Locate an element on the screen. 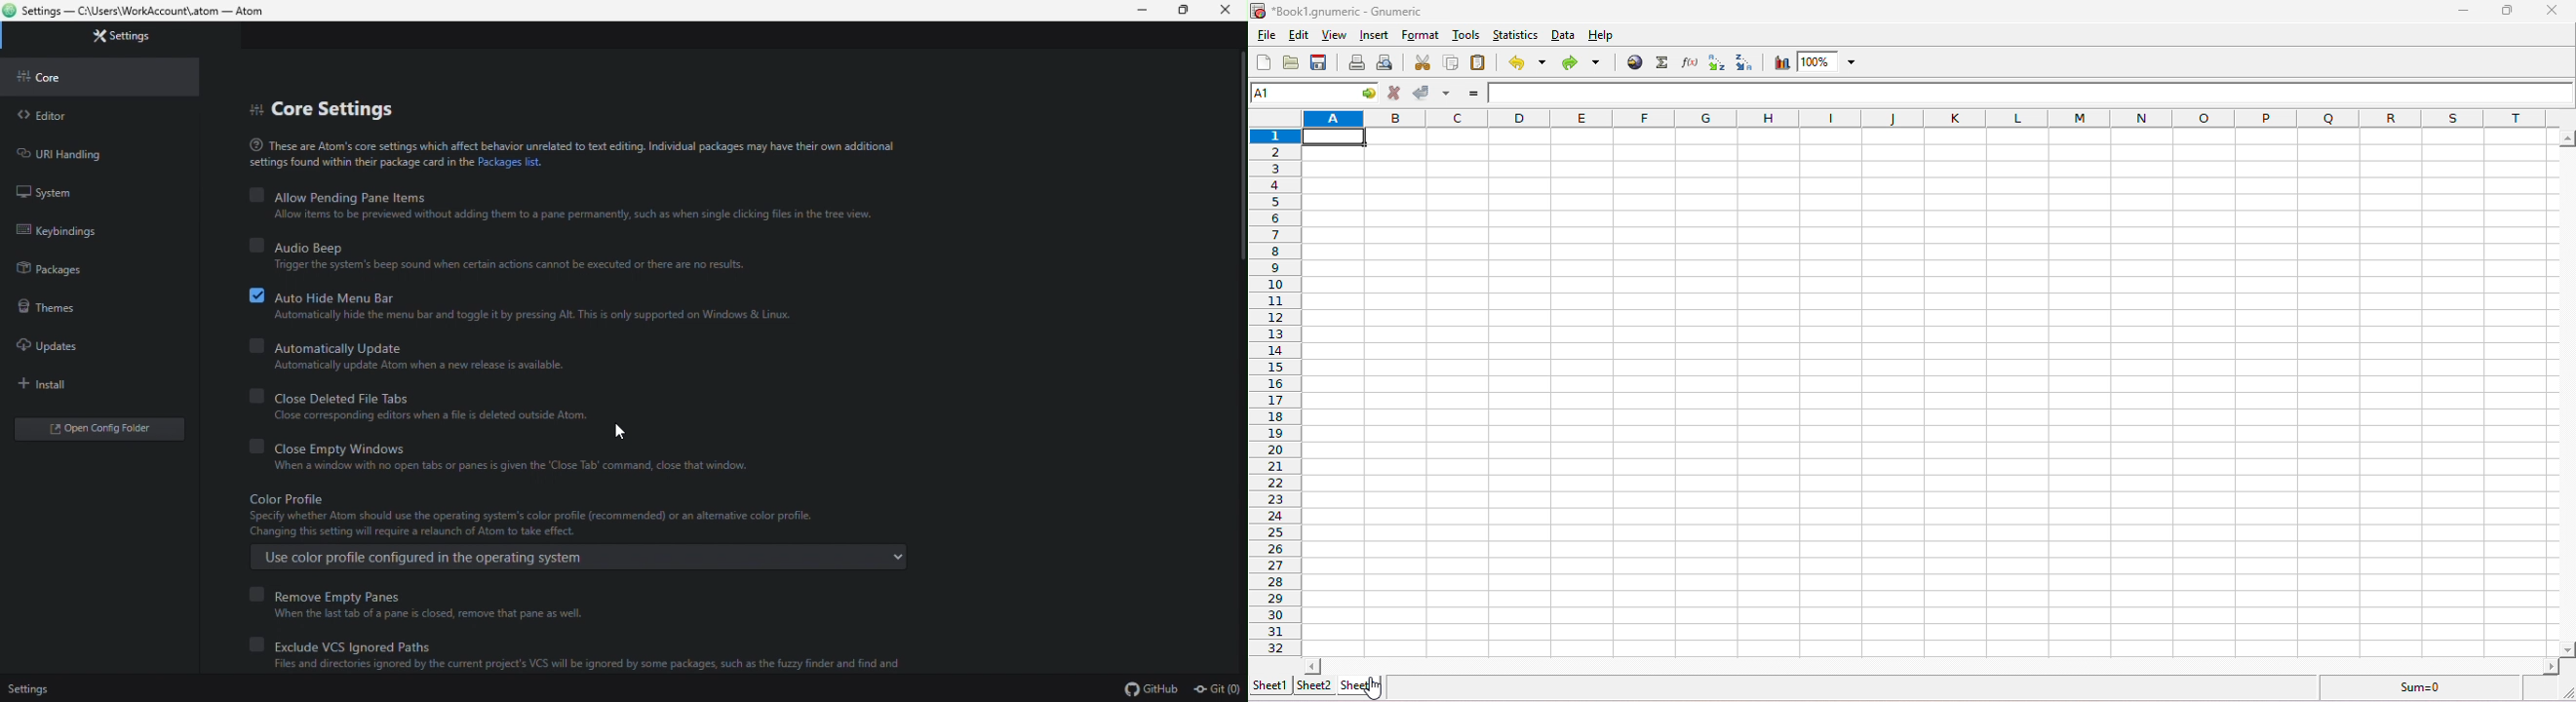  settings is located at coordinates (28, 690).